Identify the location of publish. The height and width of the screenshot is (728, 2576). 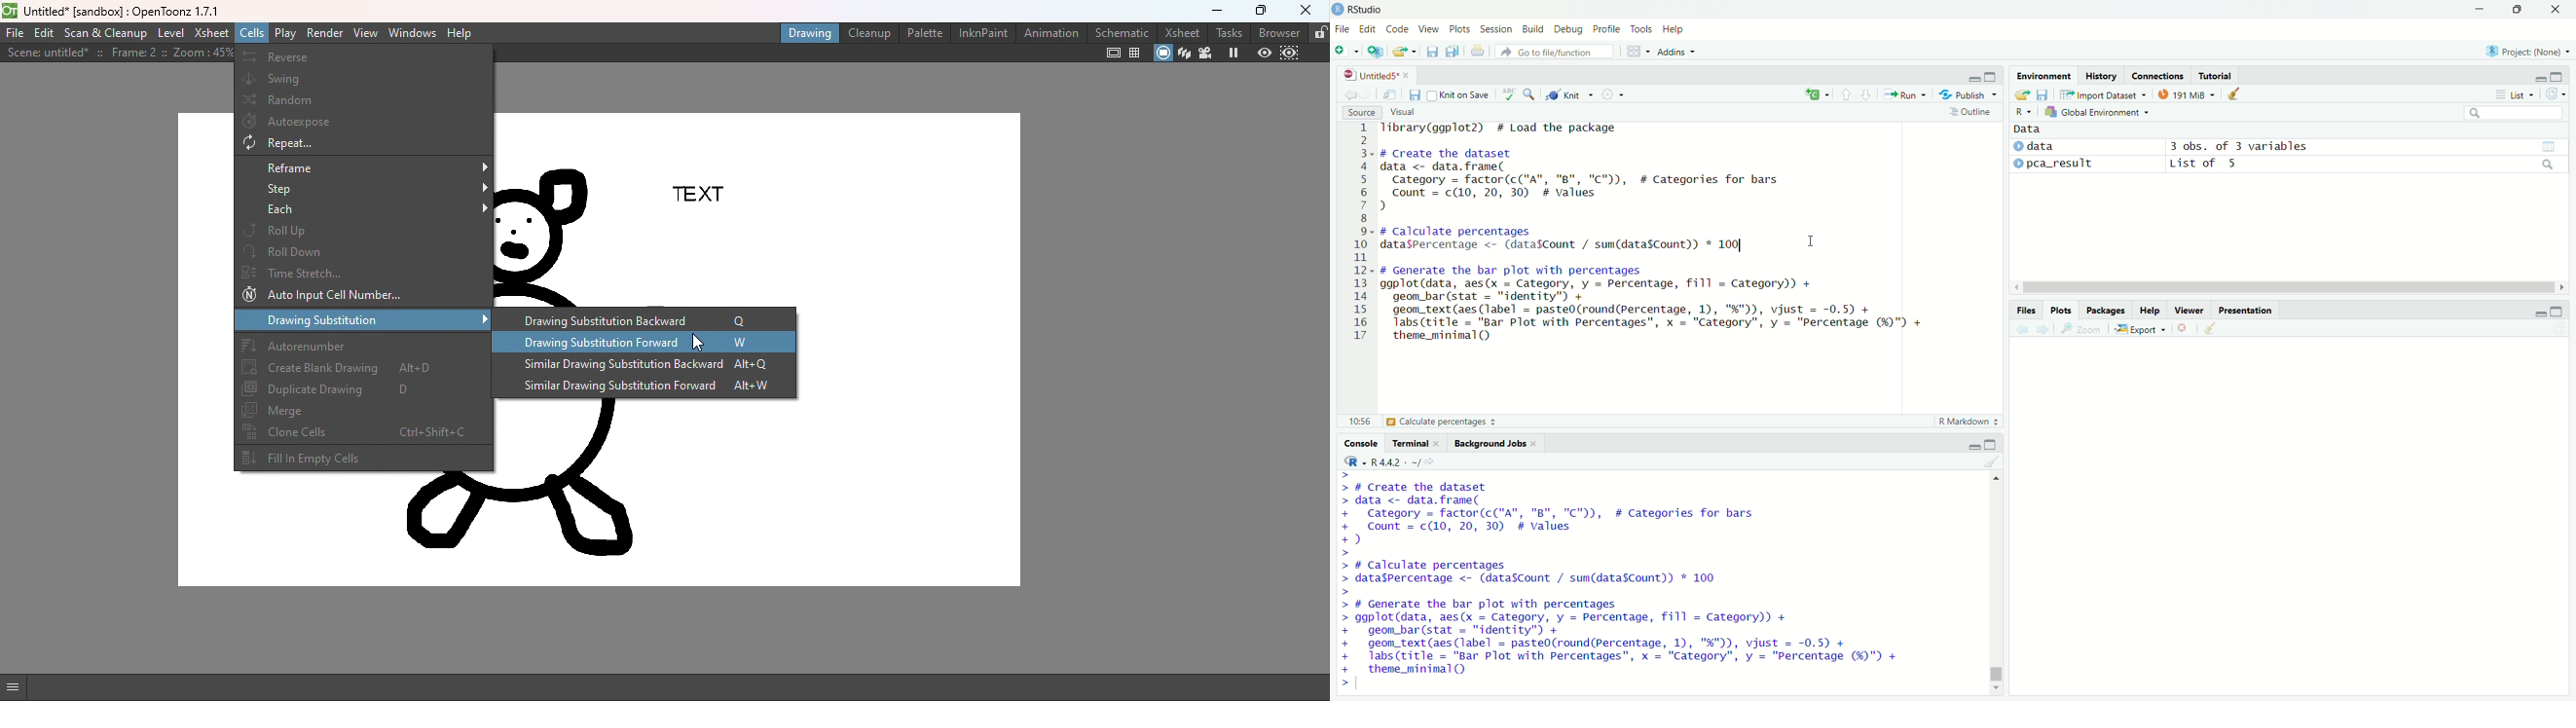
(1963, 95).